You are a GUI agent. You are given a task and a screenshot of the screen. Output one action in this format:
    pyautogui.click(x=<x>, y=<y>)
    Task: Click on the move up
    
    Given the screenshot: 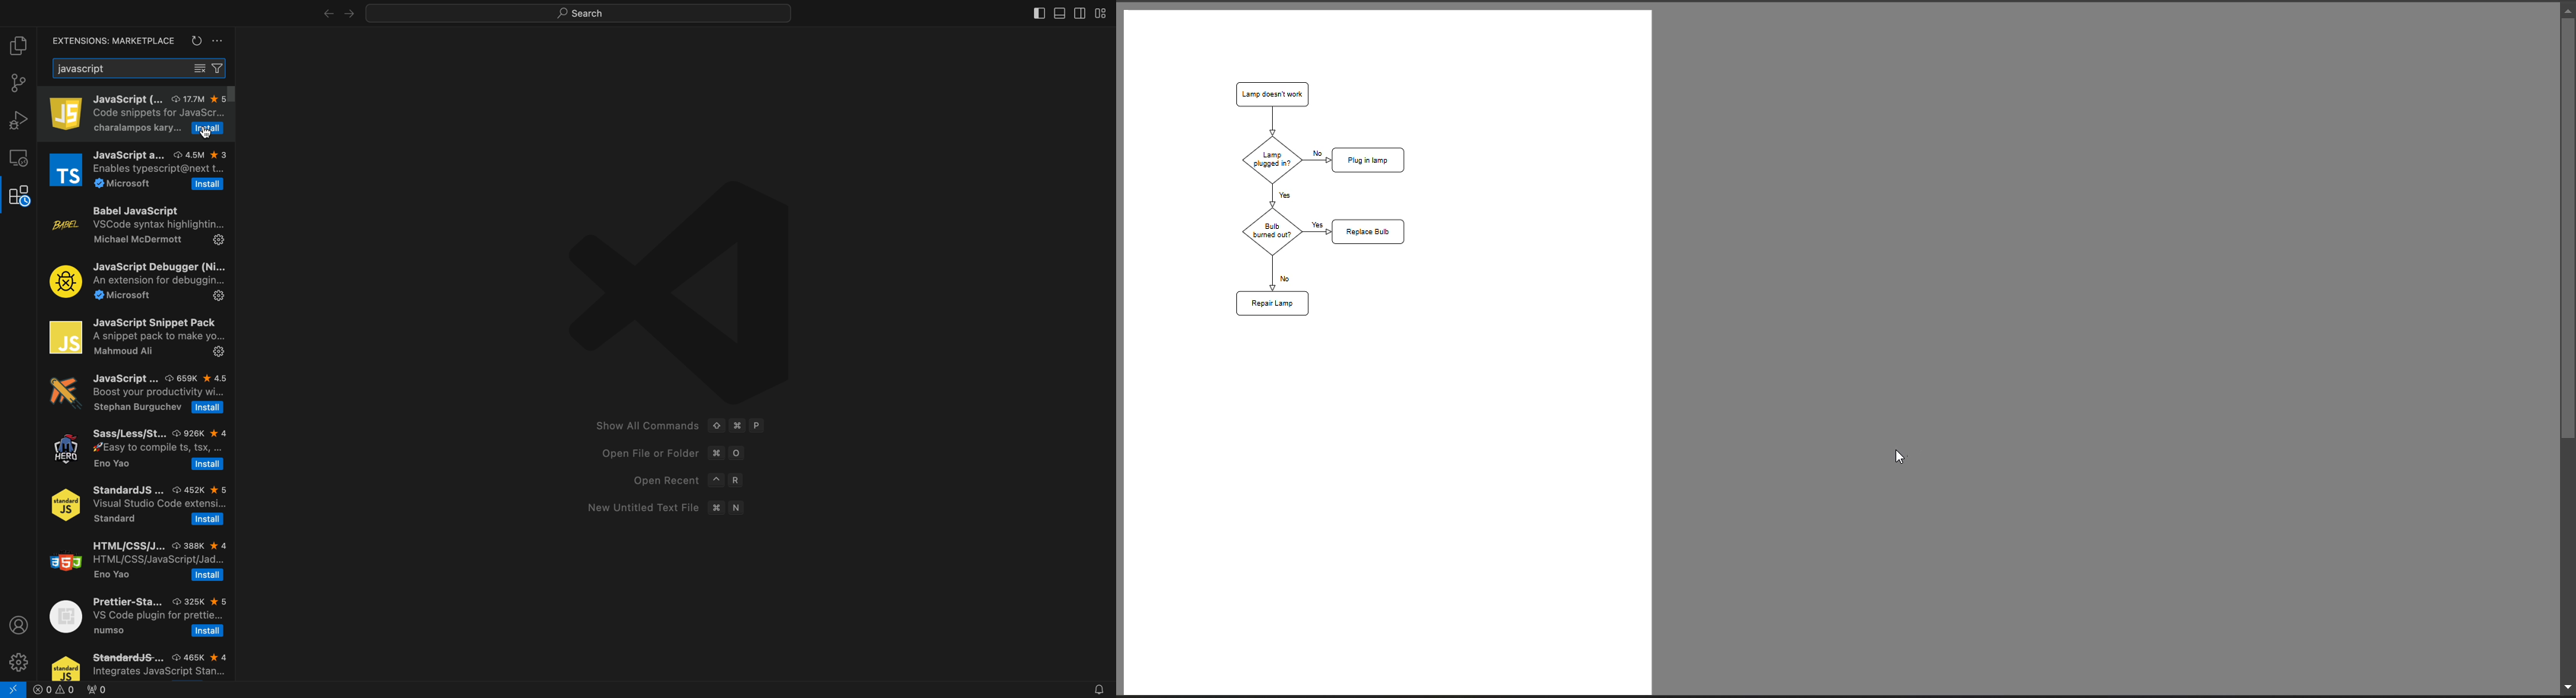 What is the action you would take?
    pyautogui.click(x=2567, y=8)
    